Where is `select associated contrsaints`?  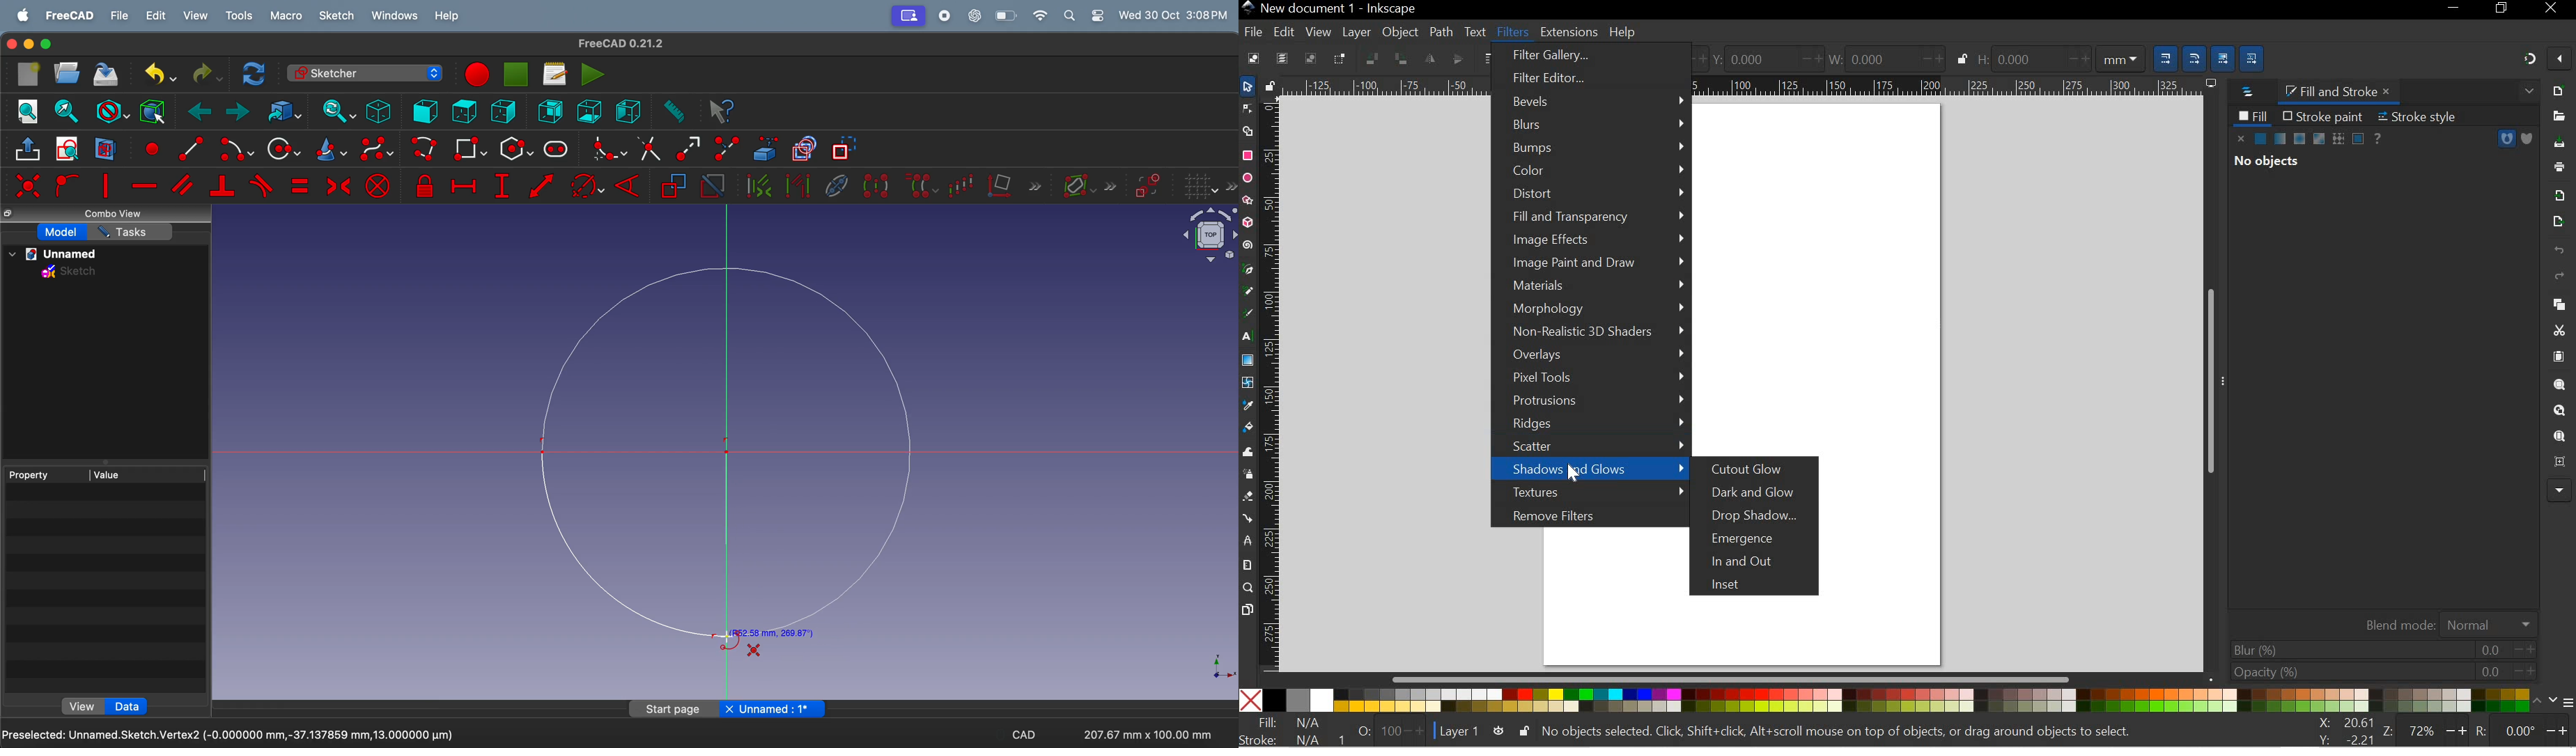 select associated contrsaints is located at coordinates (756, 186).